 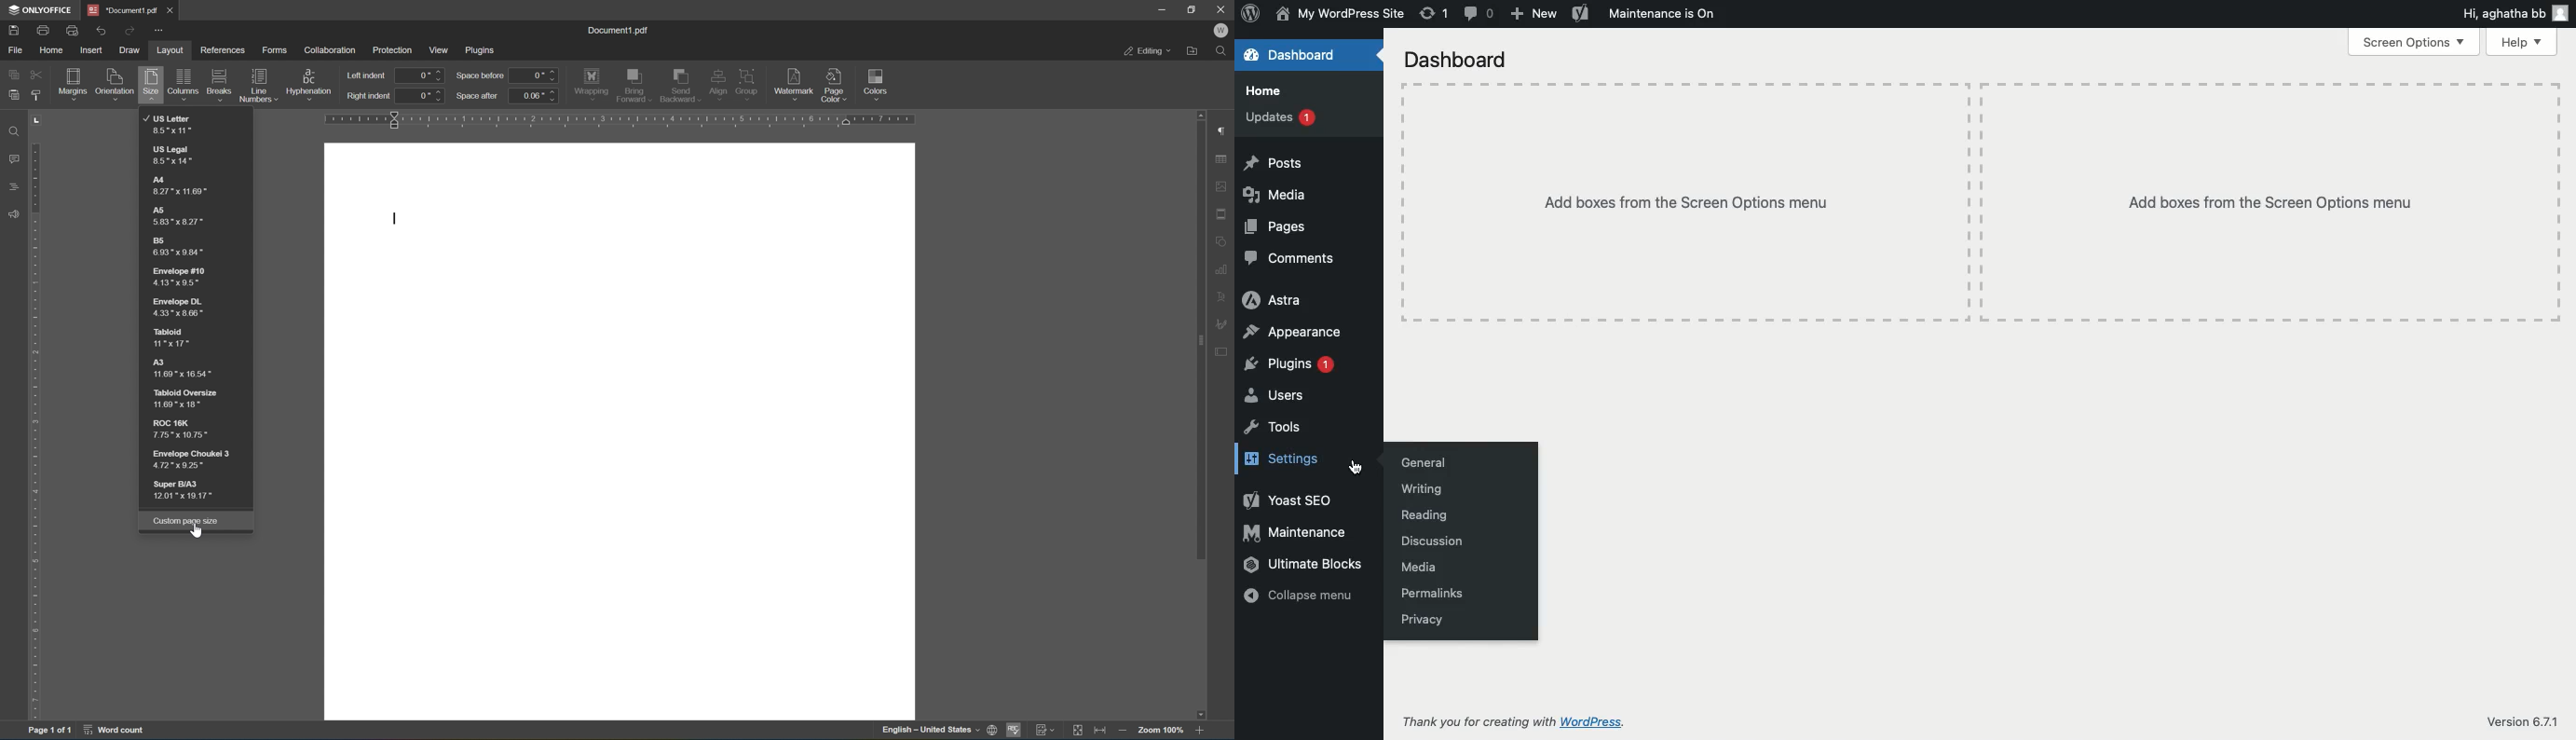 What do you see at coordinates (1223, 214) in the screenshot?
I see `header & footer settings` at bounding box center [1223, 214].